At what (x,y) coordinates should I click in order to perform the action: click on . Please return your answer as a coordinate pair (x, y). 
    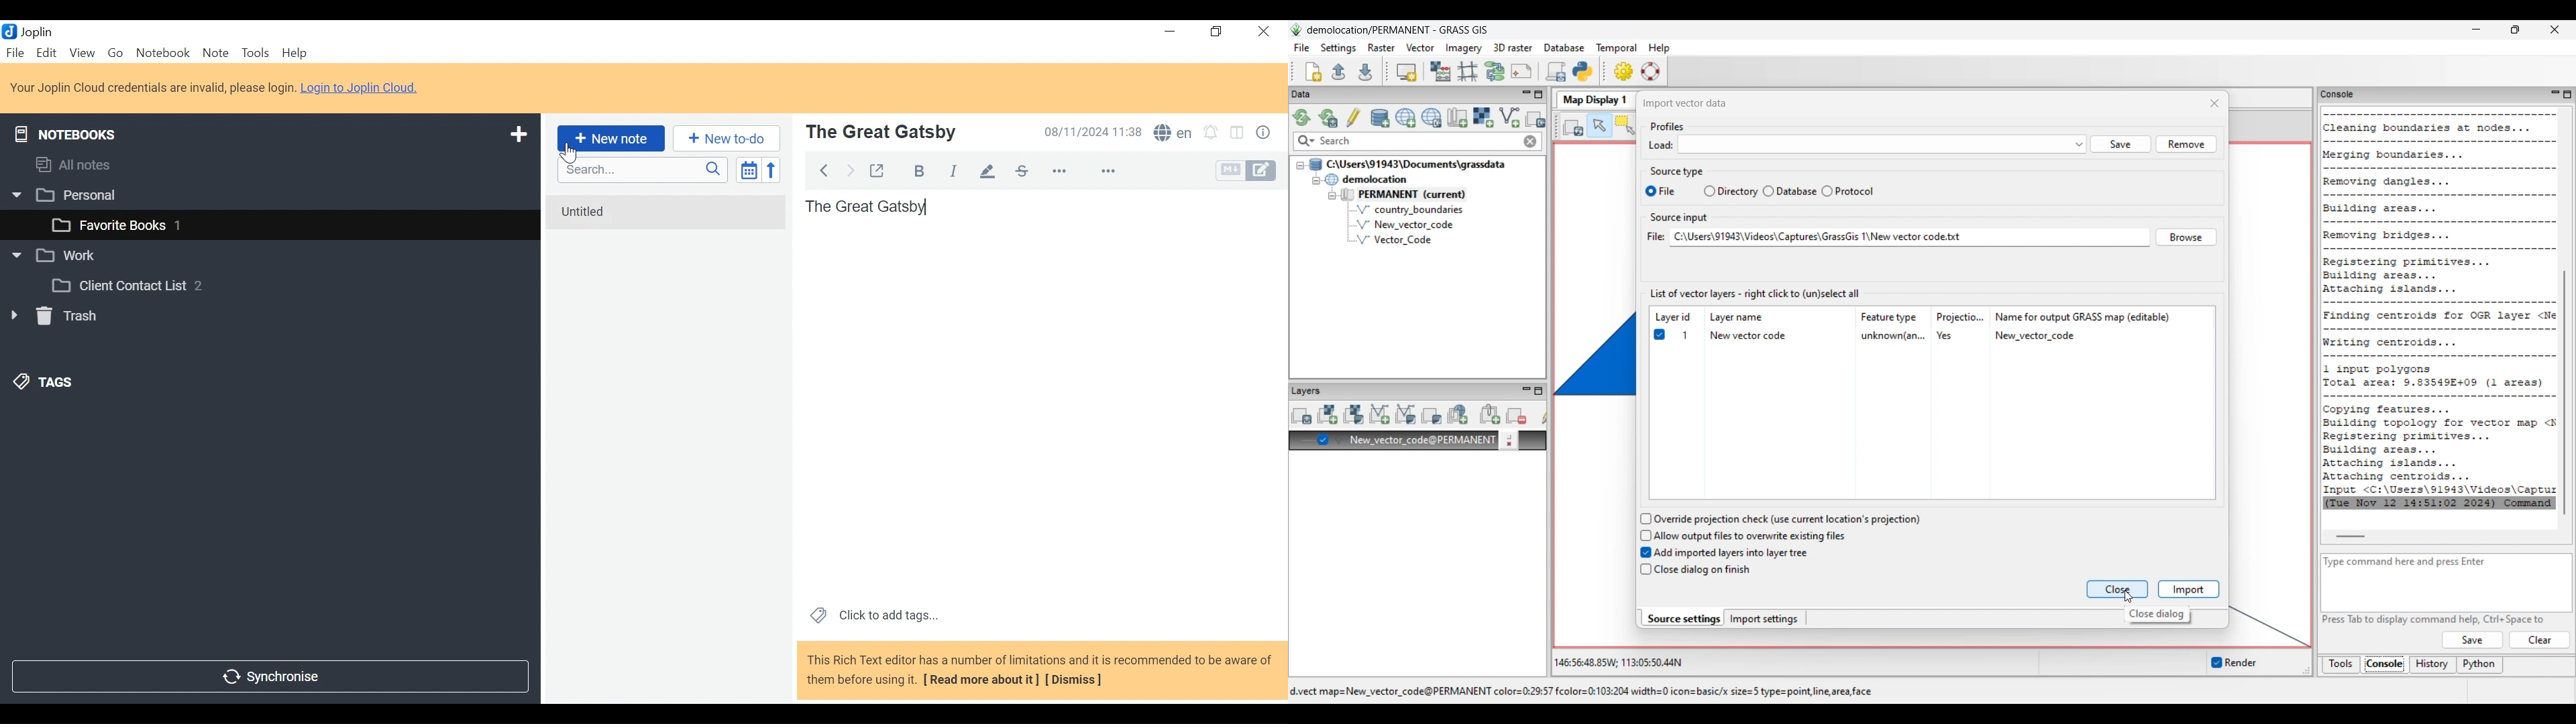
    Looking at the image, I should click on (48, 53).